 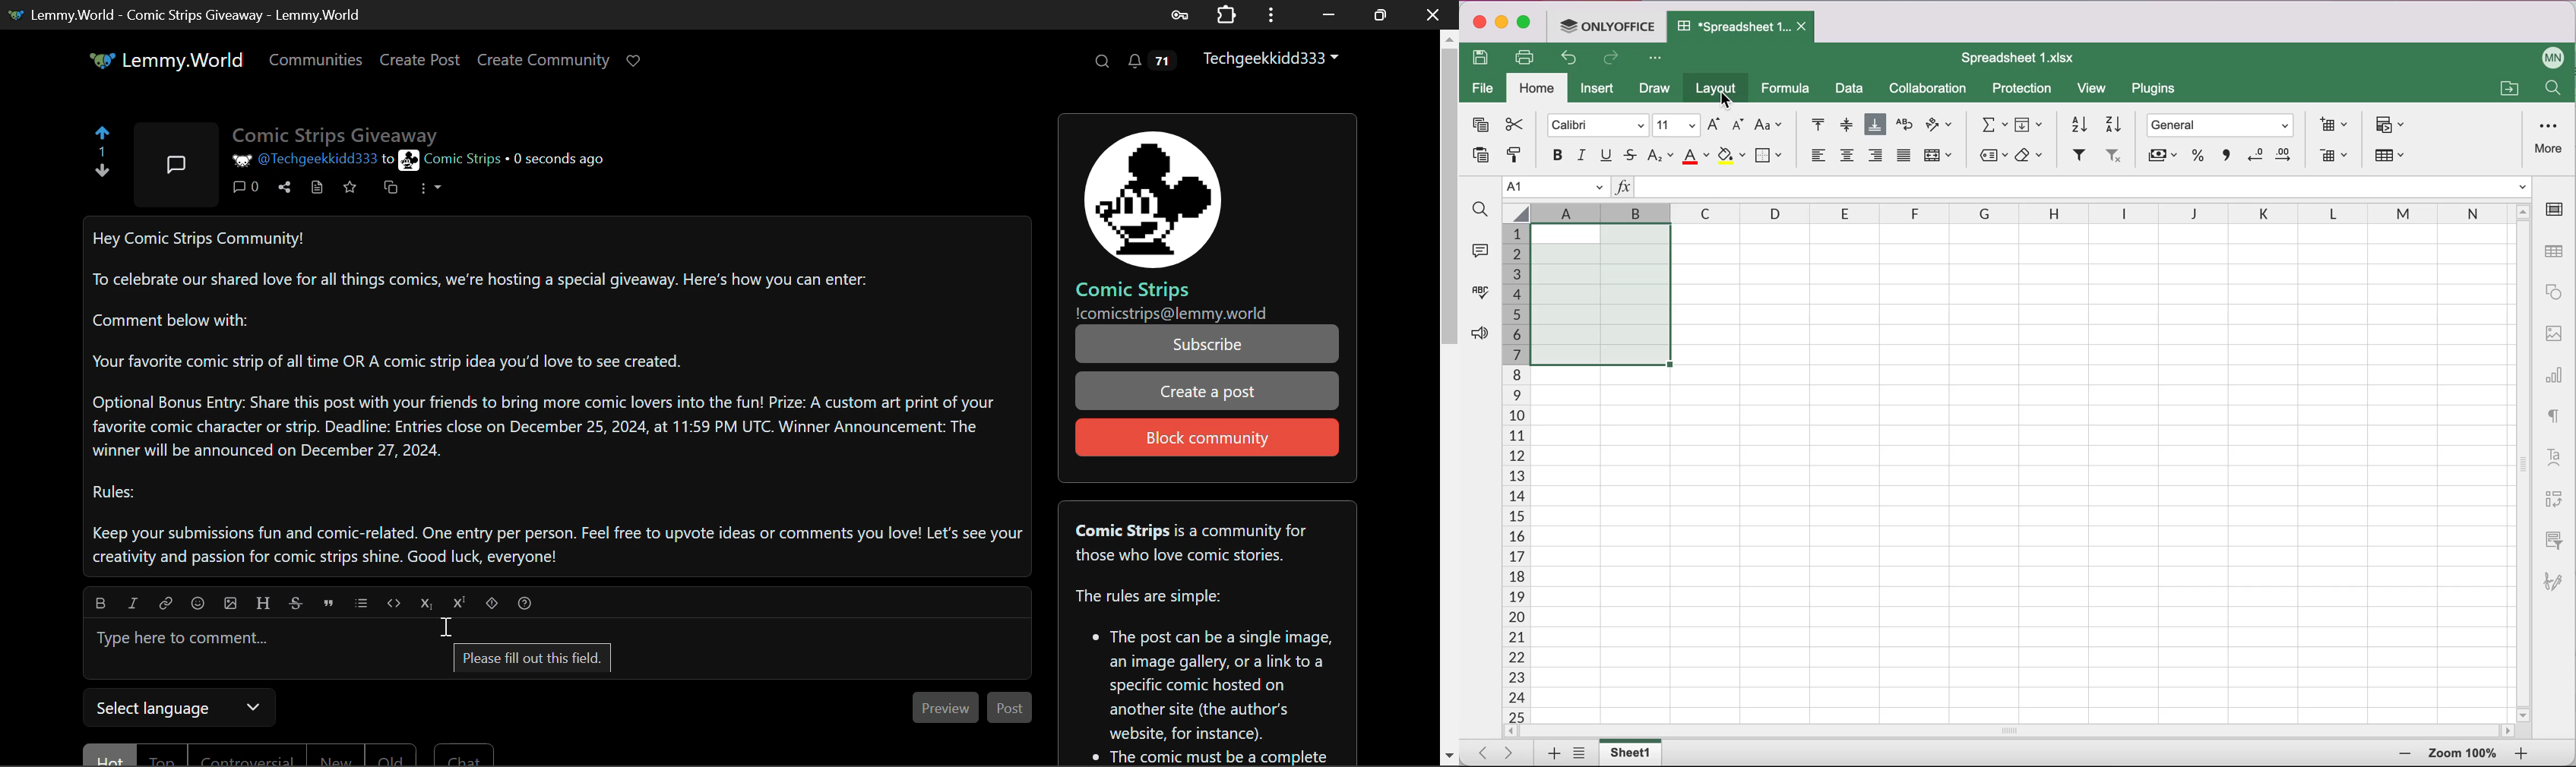 What do you see at coordinates (2078, 156) in the screenshot?
I see `filter` at bounding box center [2078, 156].